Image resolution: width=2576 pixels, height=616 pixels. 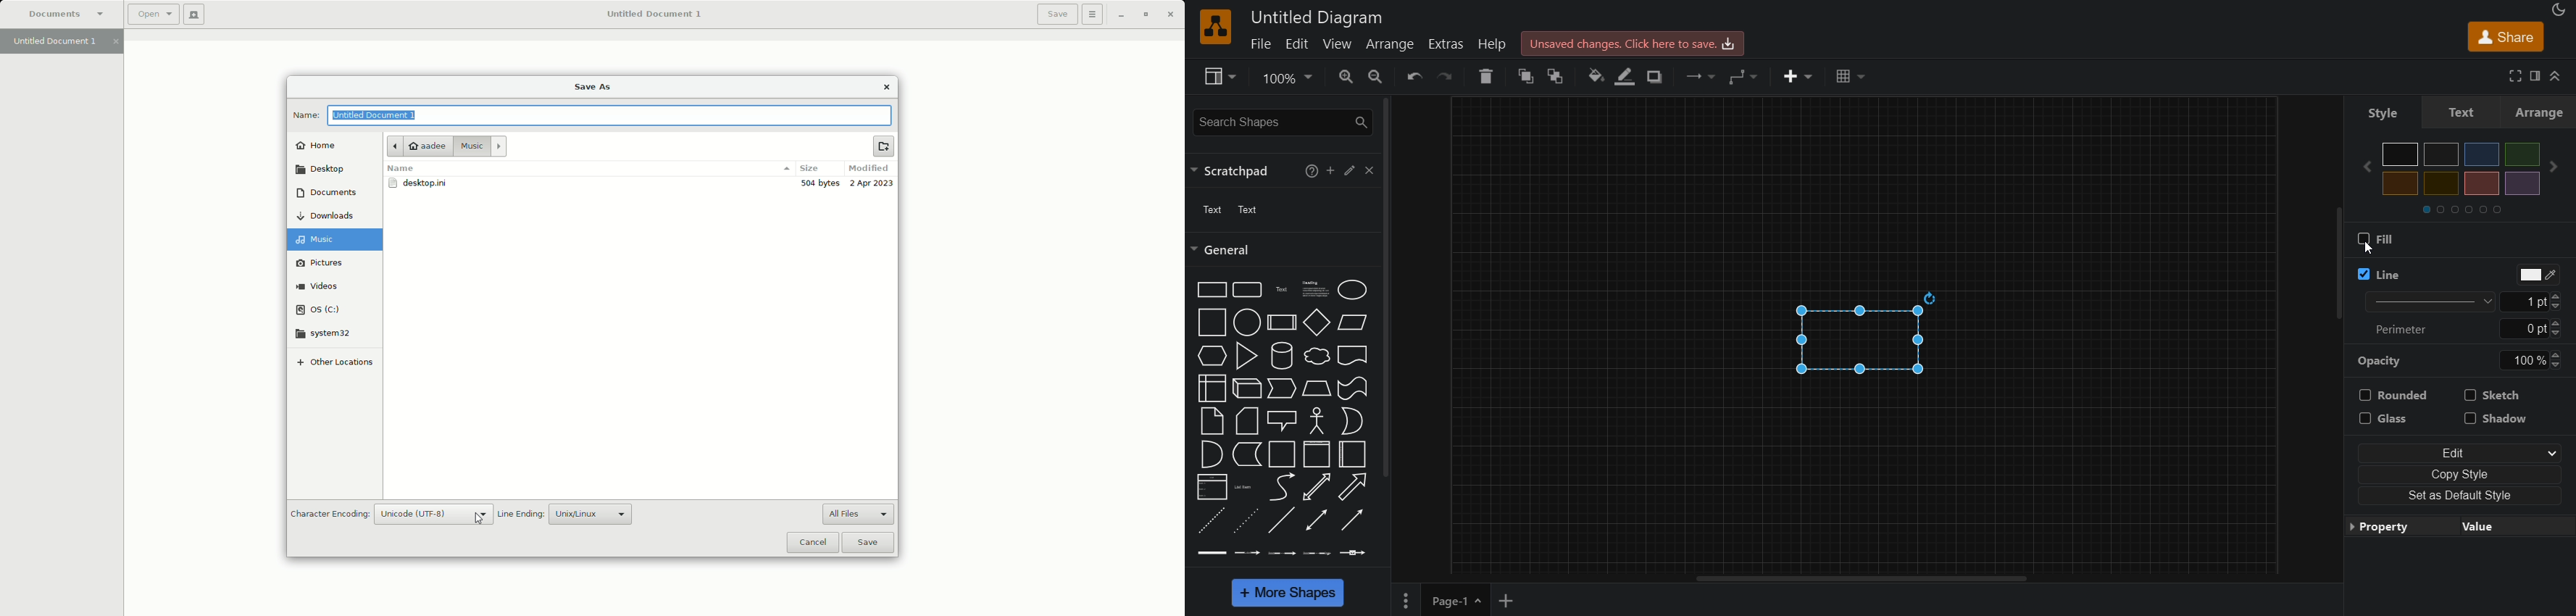 I want to click on note, so click(x=1214, y=422).